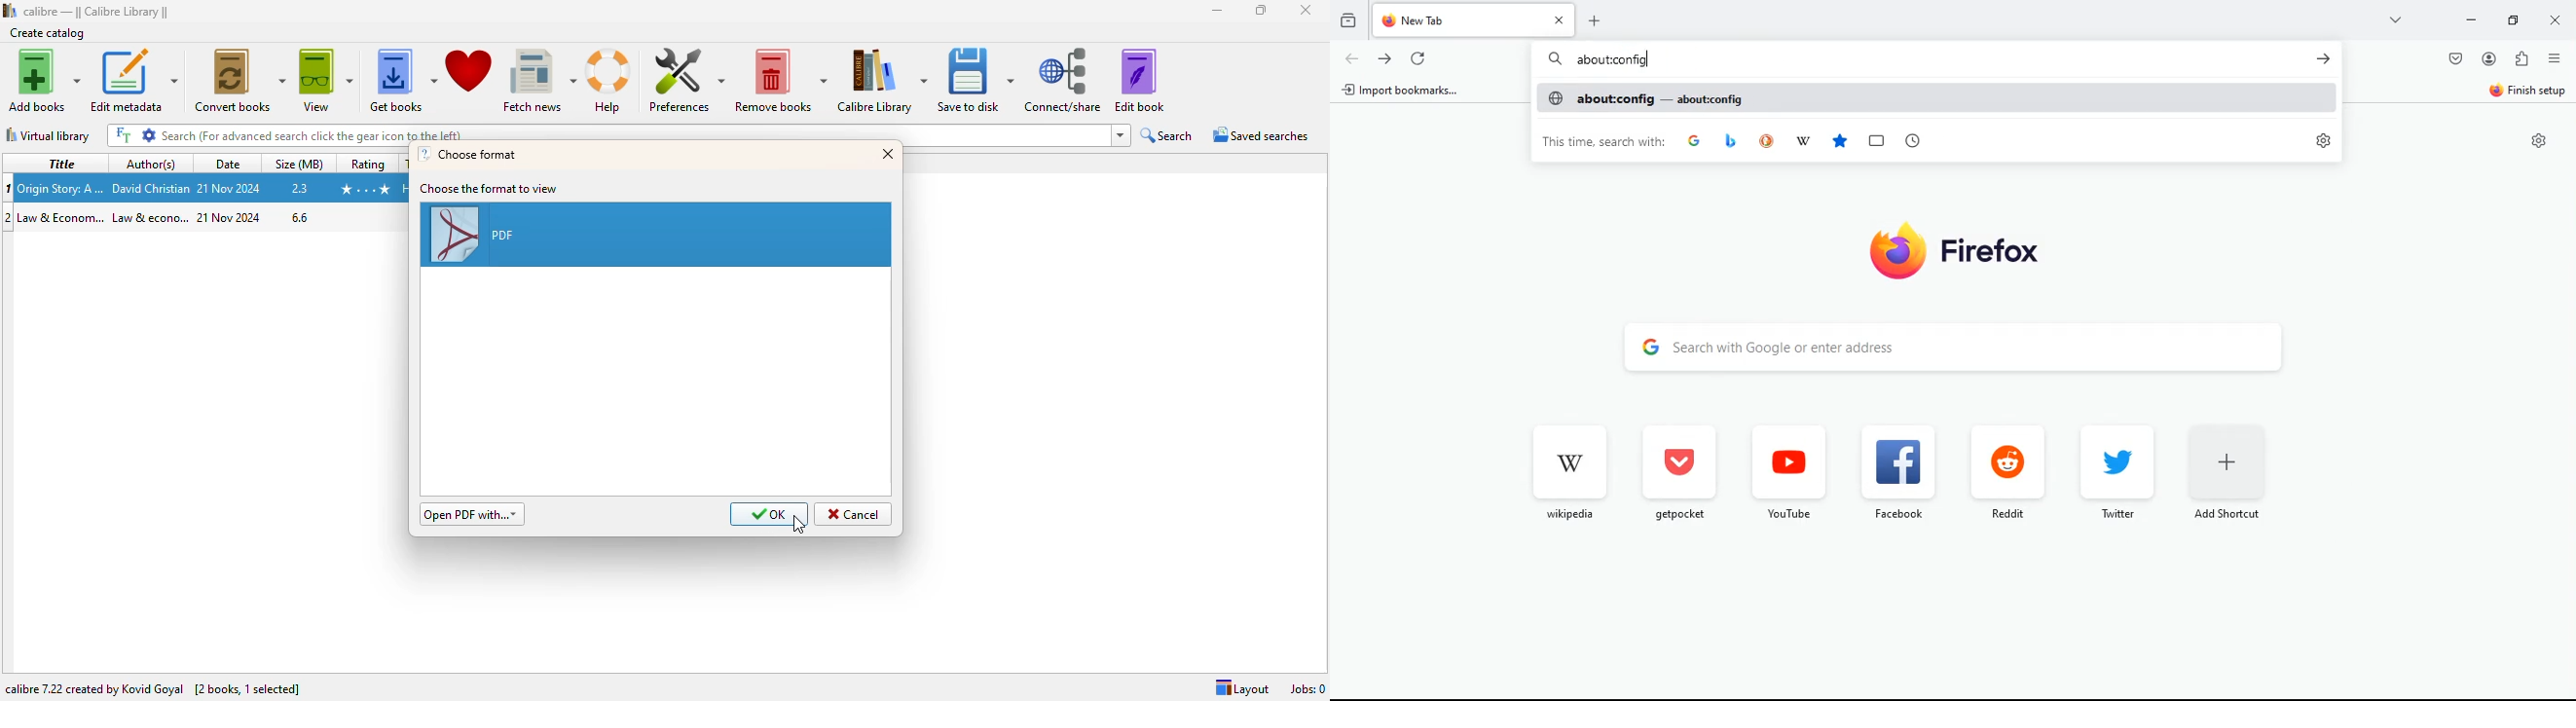  Describe the element at coordinates (1306, 10) in the screenshot. I see `close` at that location.